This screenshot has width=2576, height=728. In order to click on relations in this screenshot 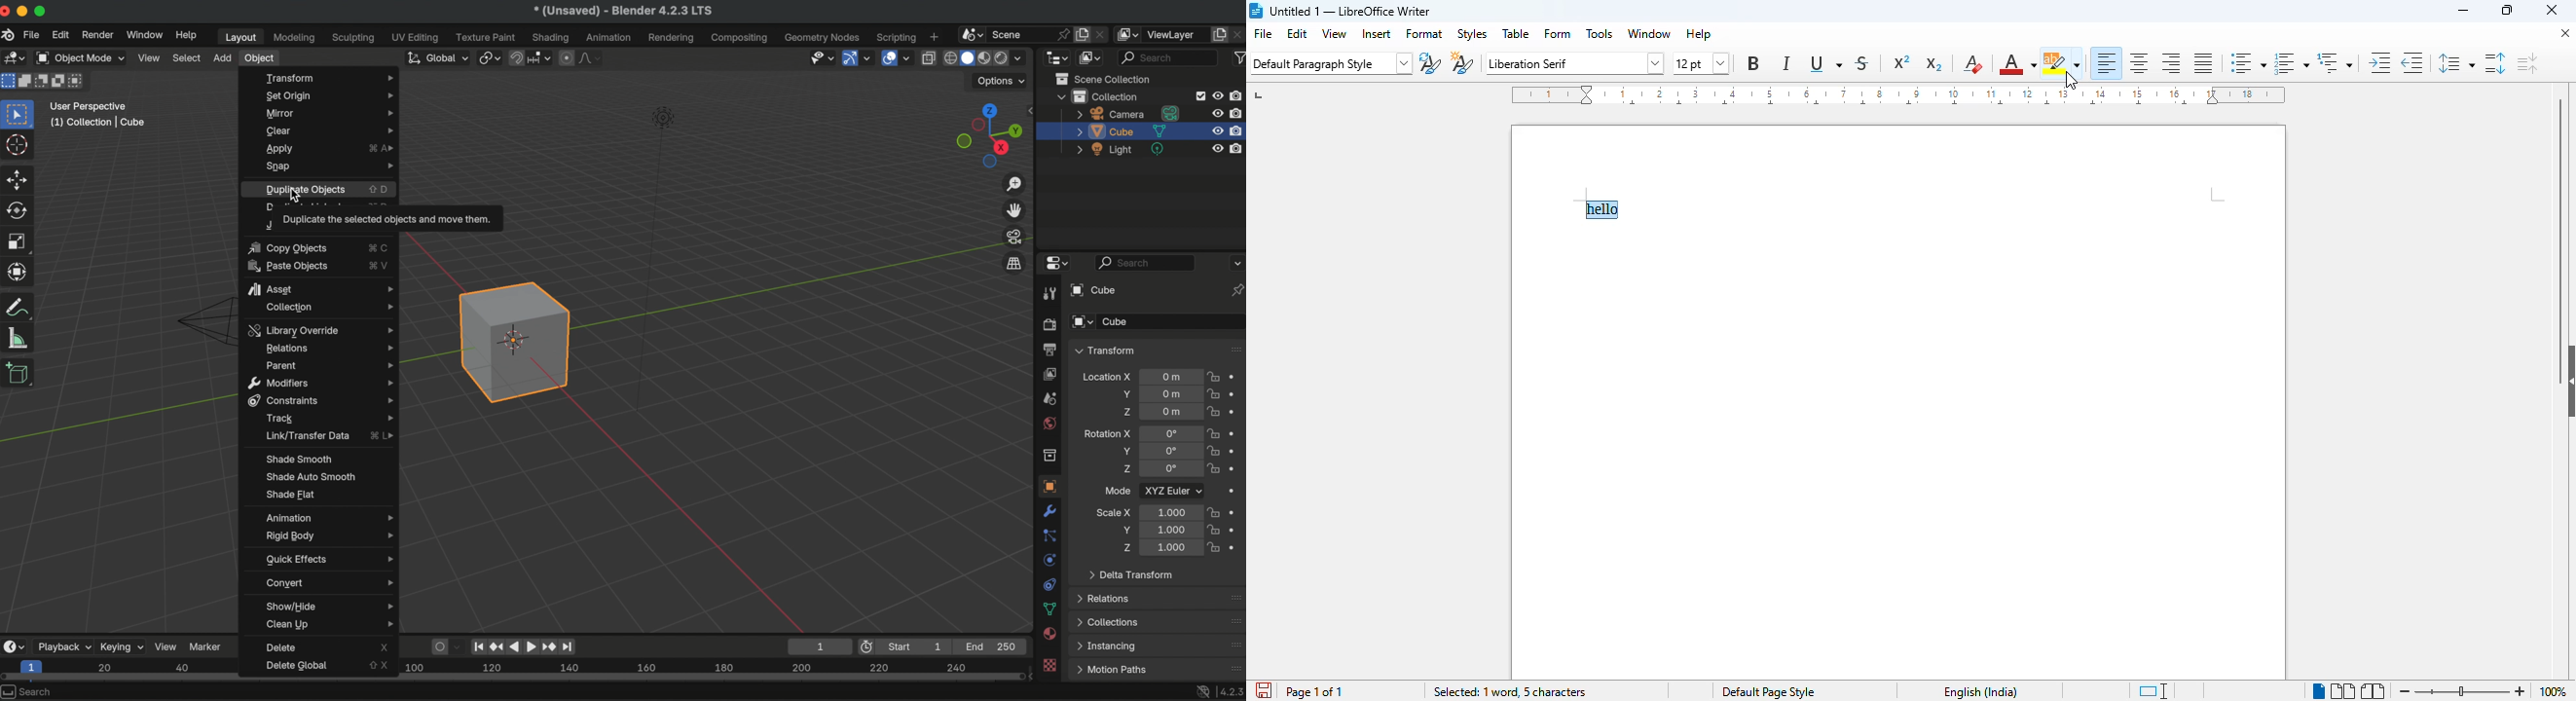, I will do `click(1106, 598)`.